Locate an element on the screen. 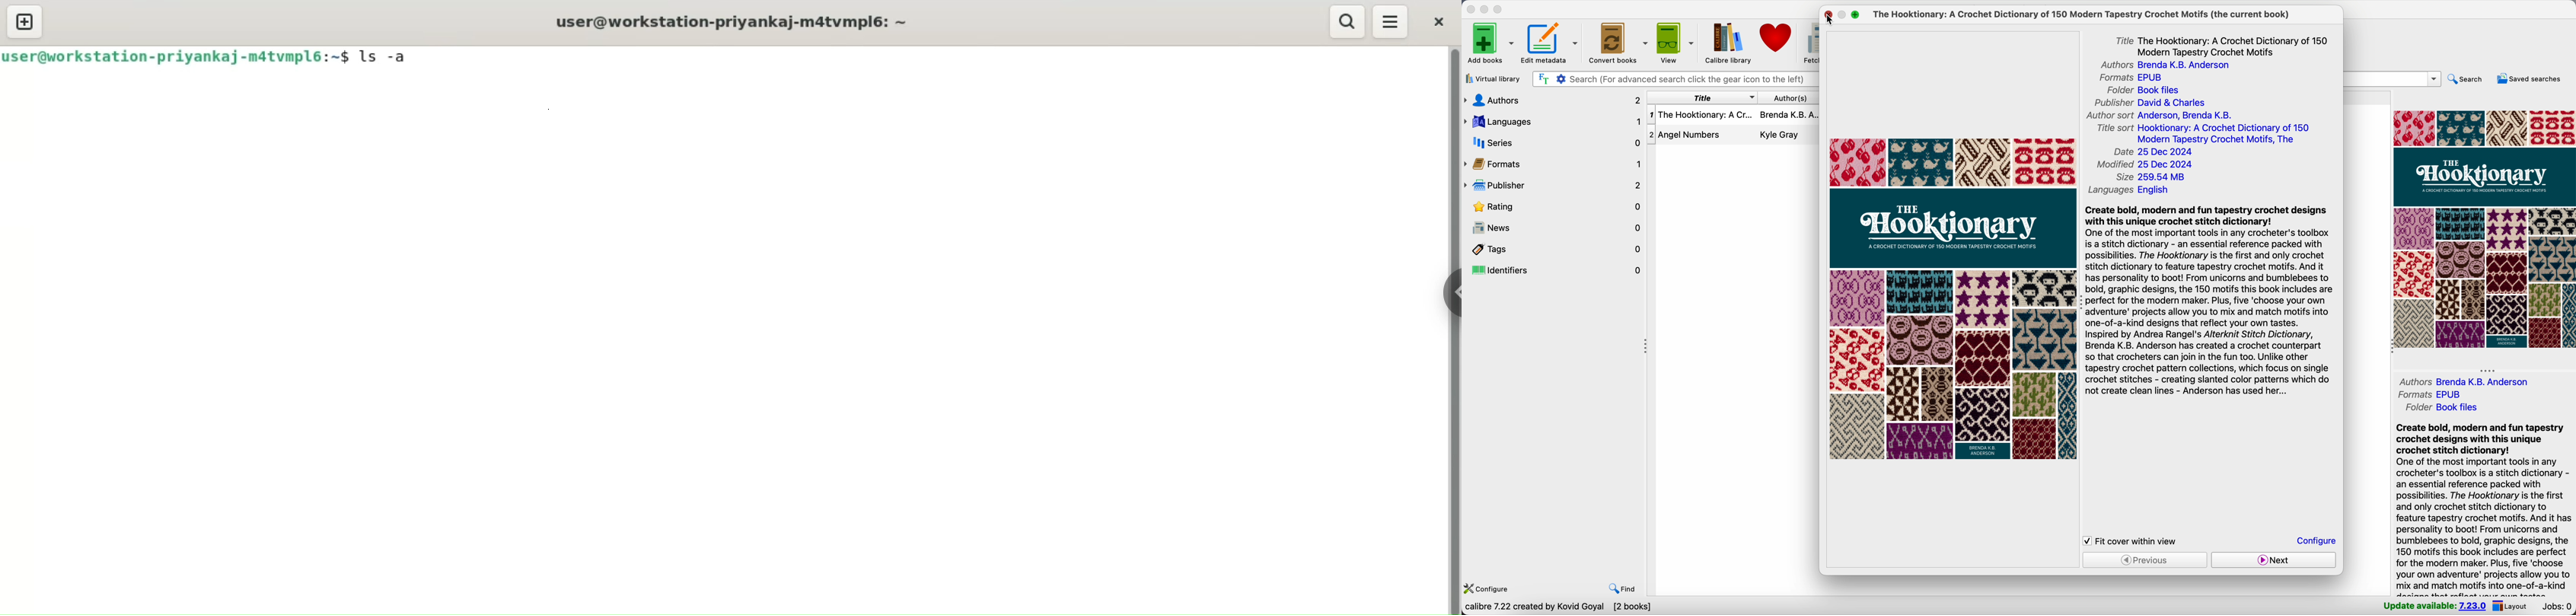  modified is located at coordinates (2146, 165).